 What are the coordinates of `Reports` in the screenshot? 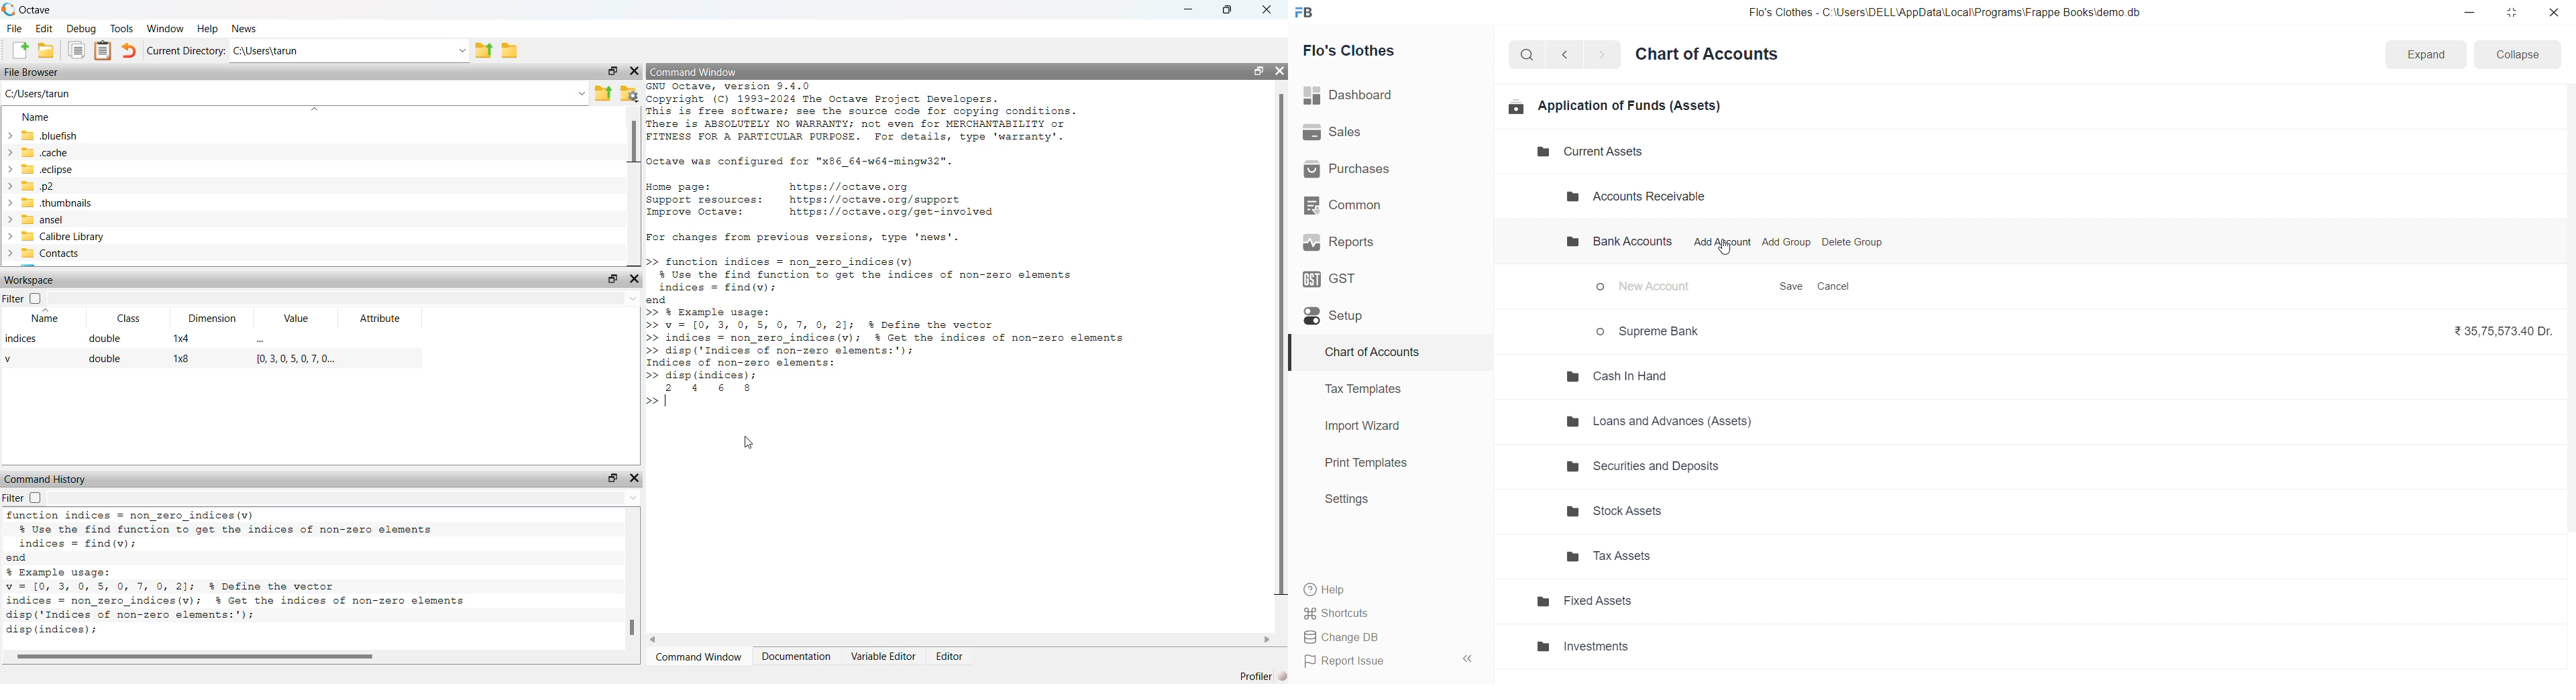 It's located at (1384, 242).